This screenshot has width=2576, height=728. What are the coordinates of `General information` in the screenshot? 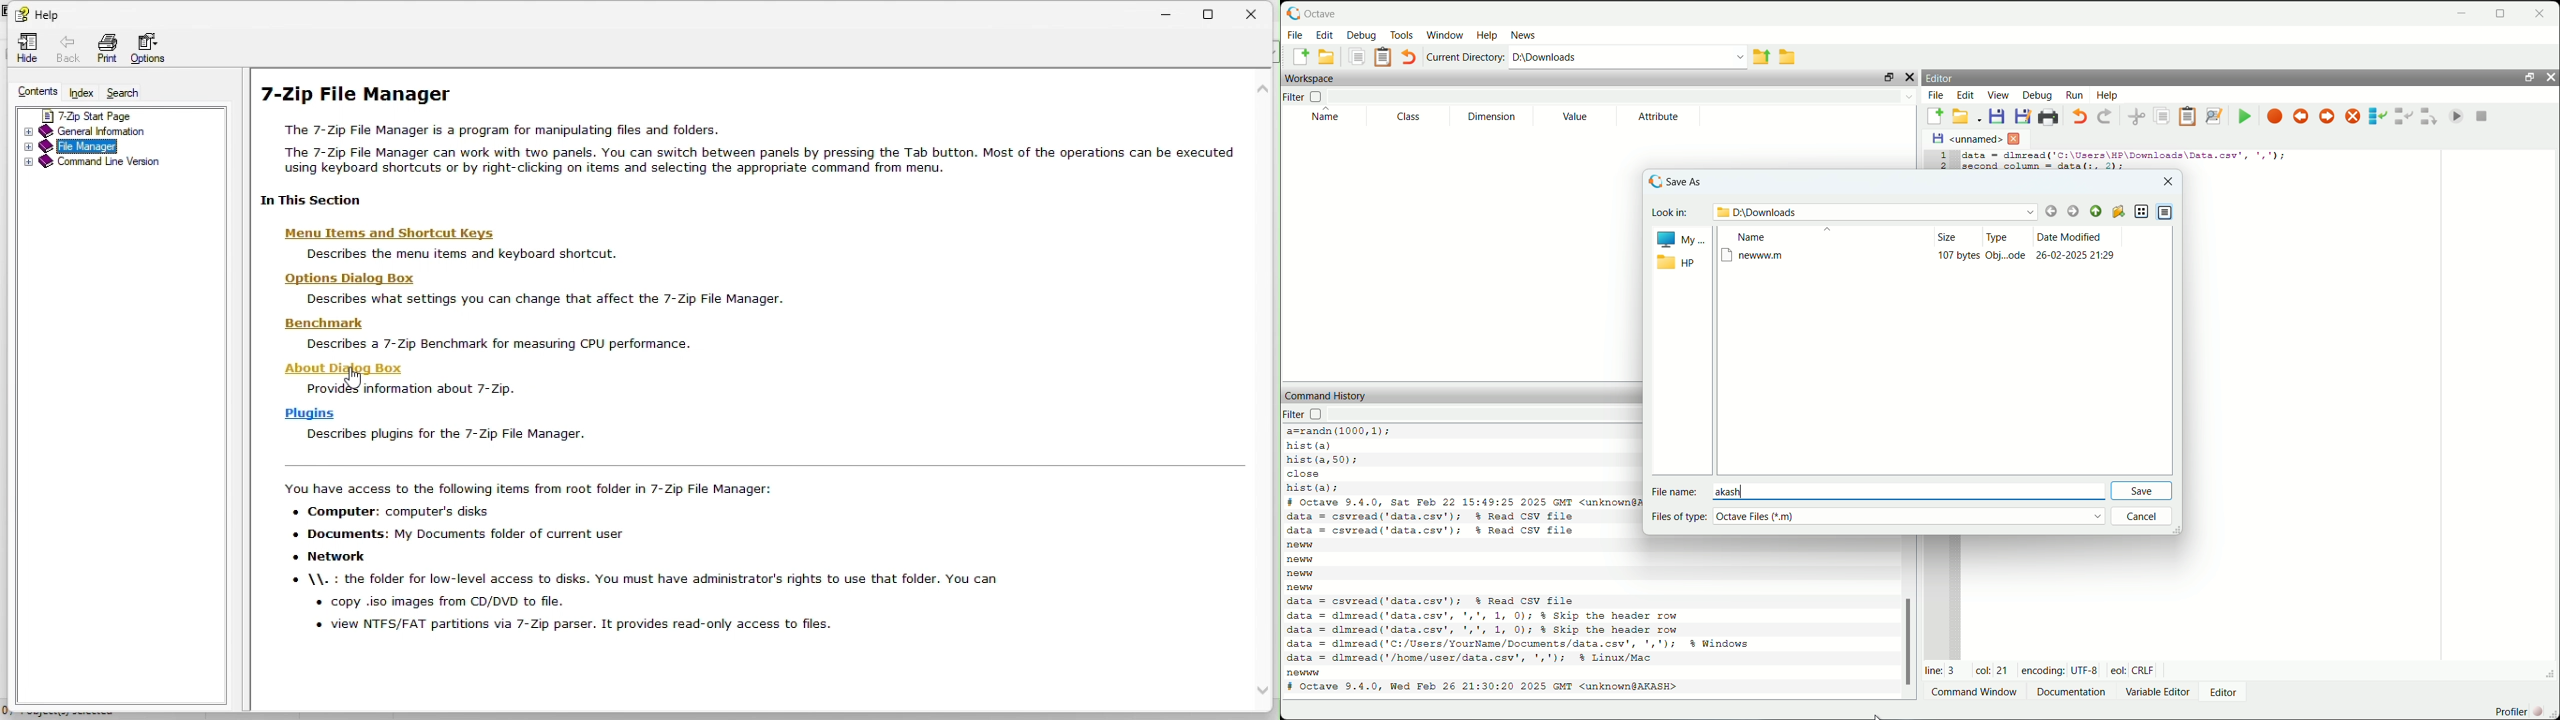 It's located at (80, 130).